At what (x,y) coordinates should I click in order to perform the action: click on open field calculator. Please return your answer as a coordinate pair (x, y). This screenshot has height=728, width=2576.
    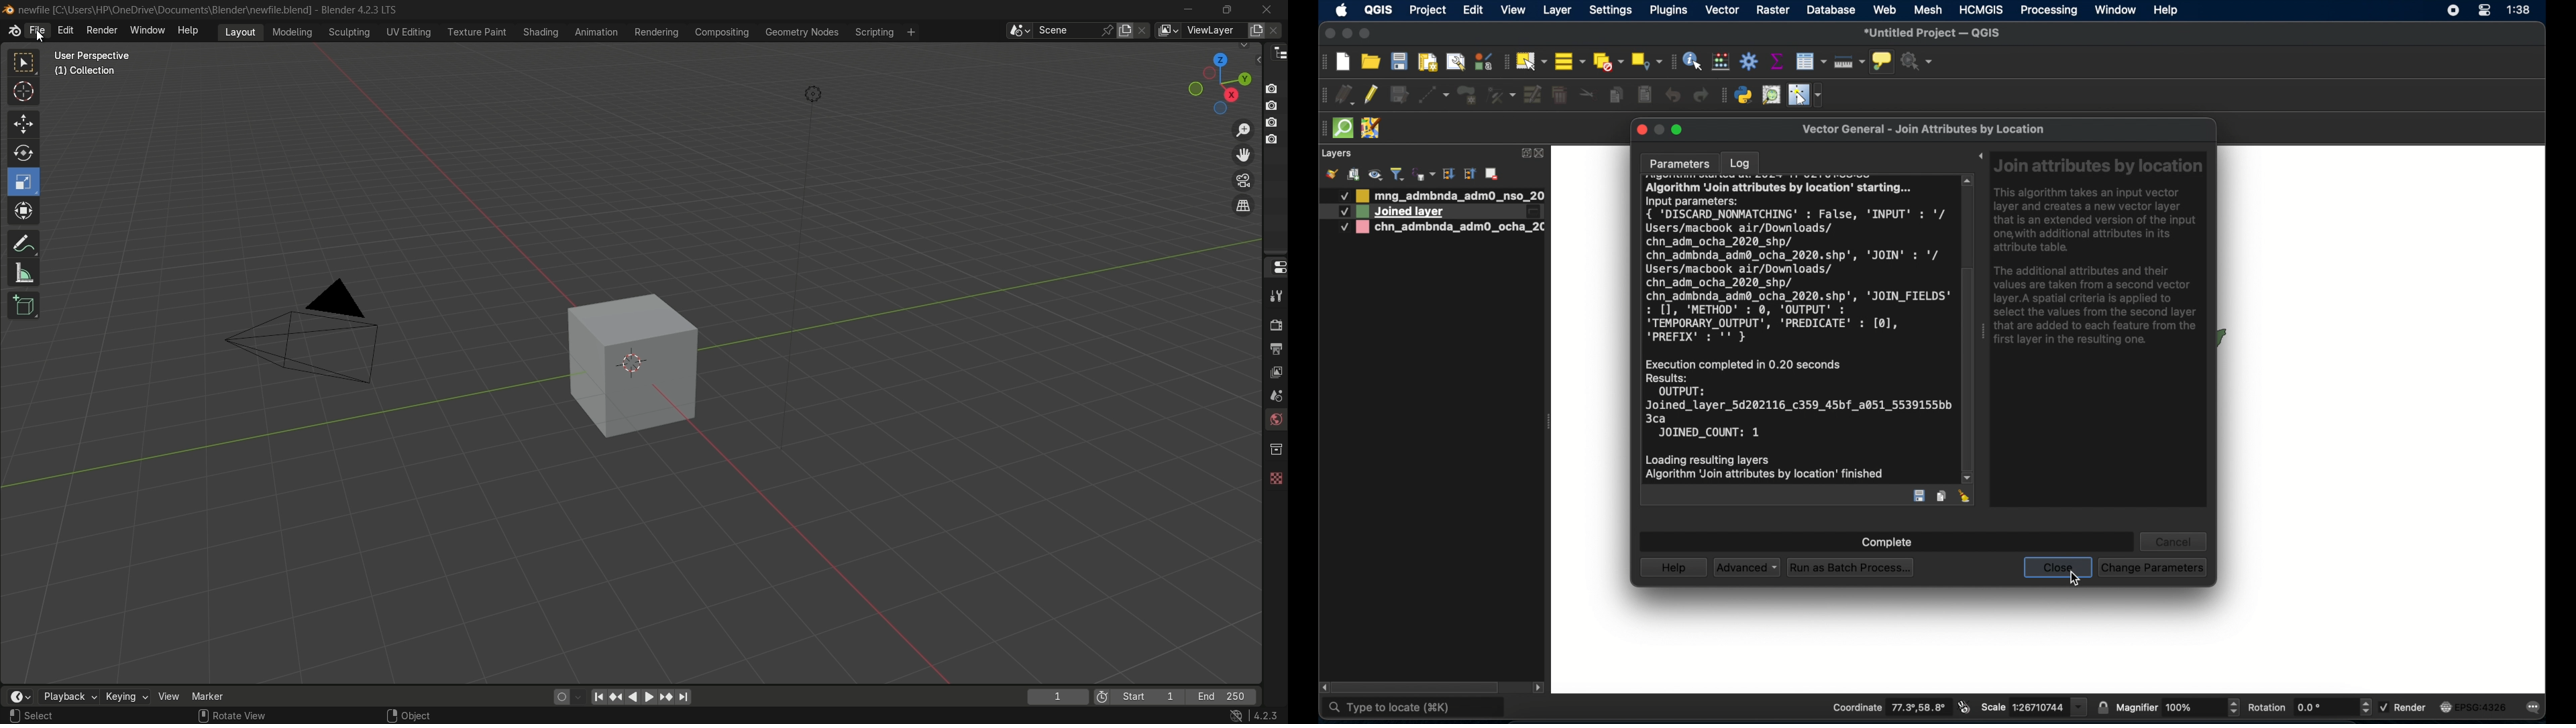
    Looking at the image, I should click on (1722, 61).